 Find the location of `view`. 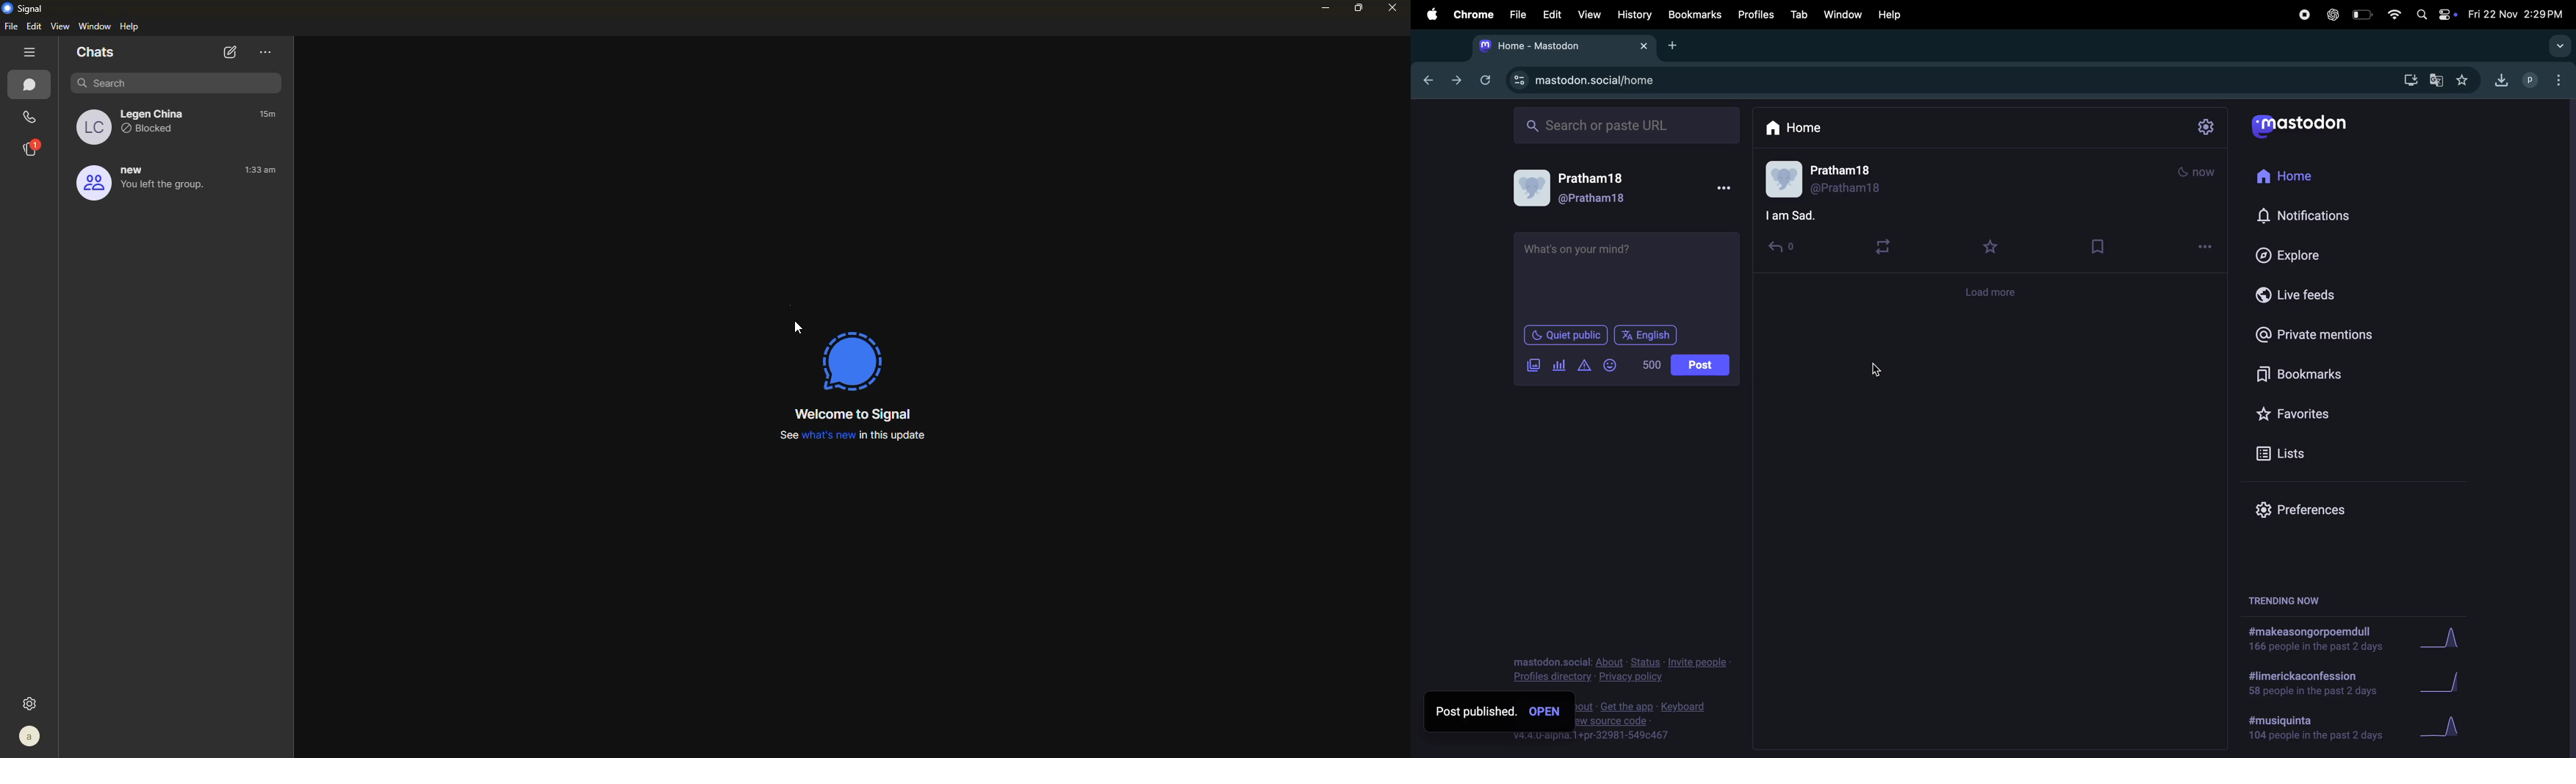

view is located at coordinates (1586, 13).